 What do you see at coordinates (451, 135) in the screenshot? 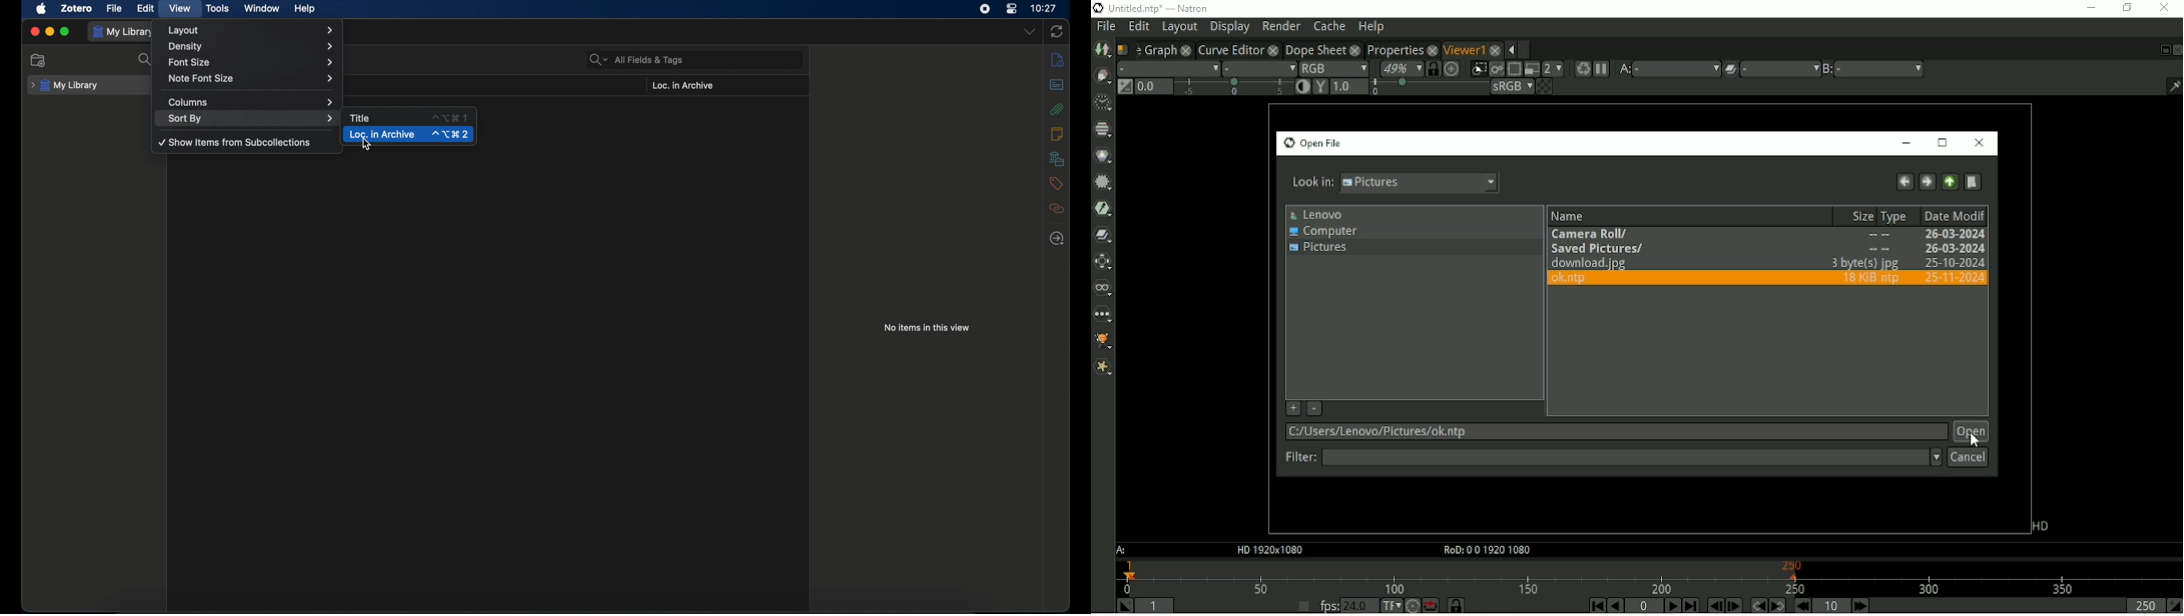
I see `shortcut` at bounding box center [451, 135].